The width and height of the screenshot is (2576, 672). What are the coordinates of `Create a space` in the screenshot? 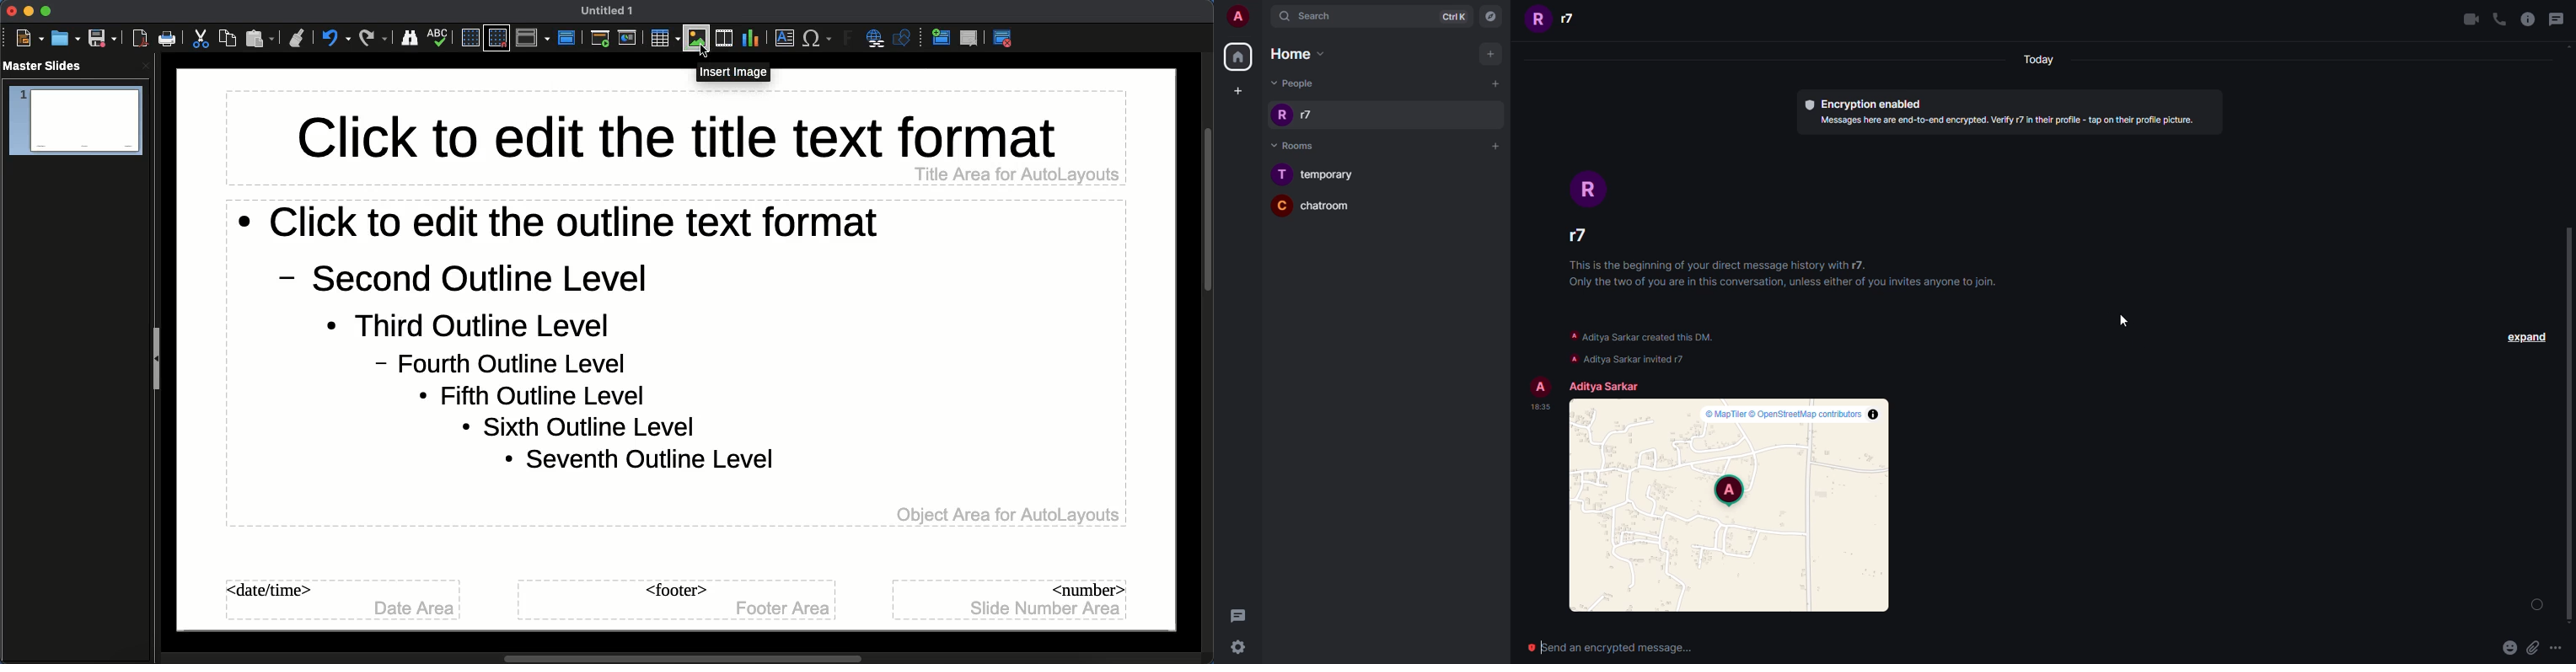 It's located at (1240, 92).